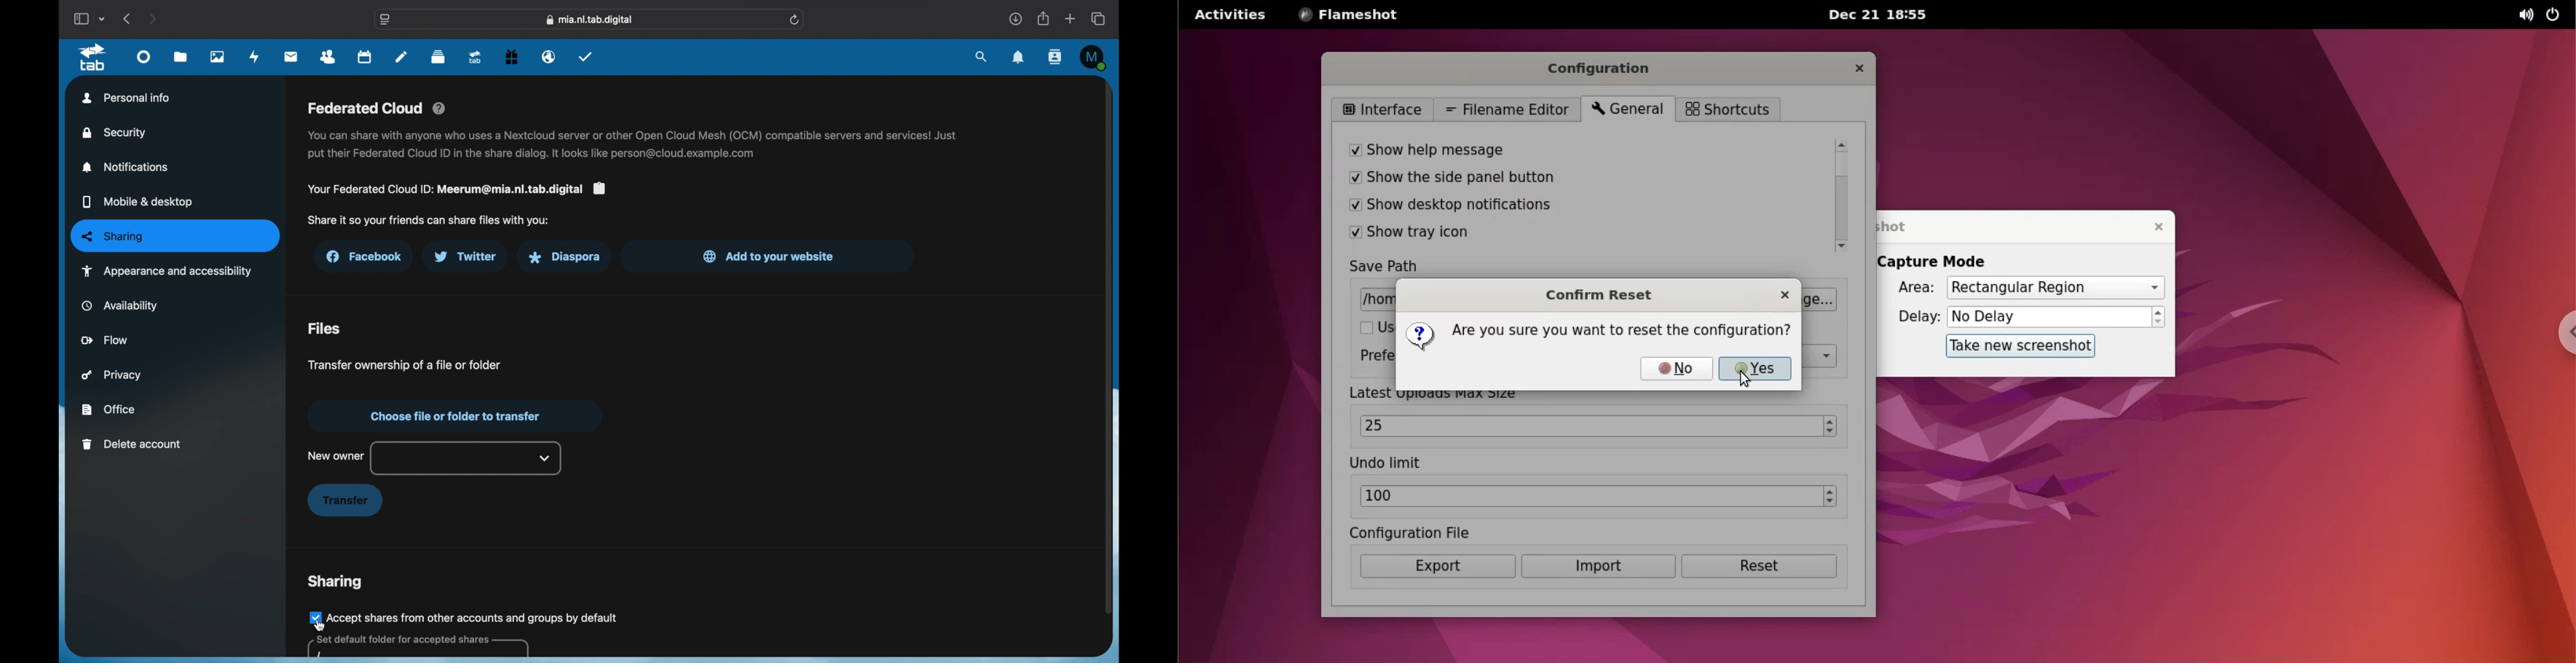 This screenshot has width=2576, height=672. Describe the element at coordinates (366, 257) in the screenshot. I see `facebook` at that location.